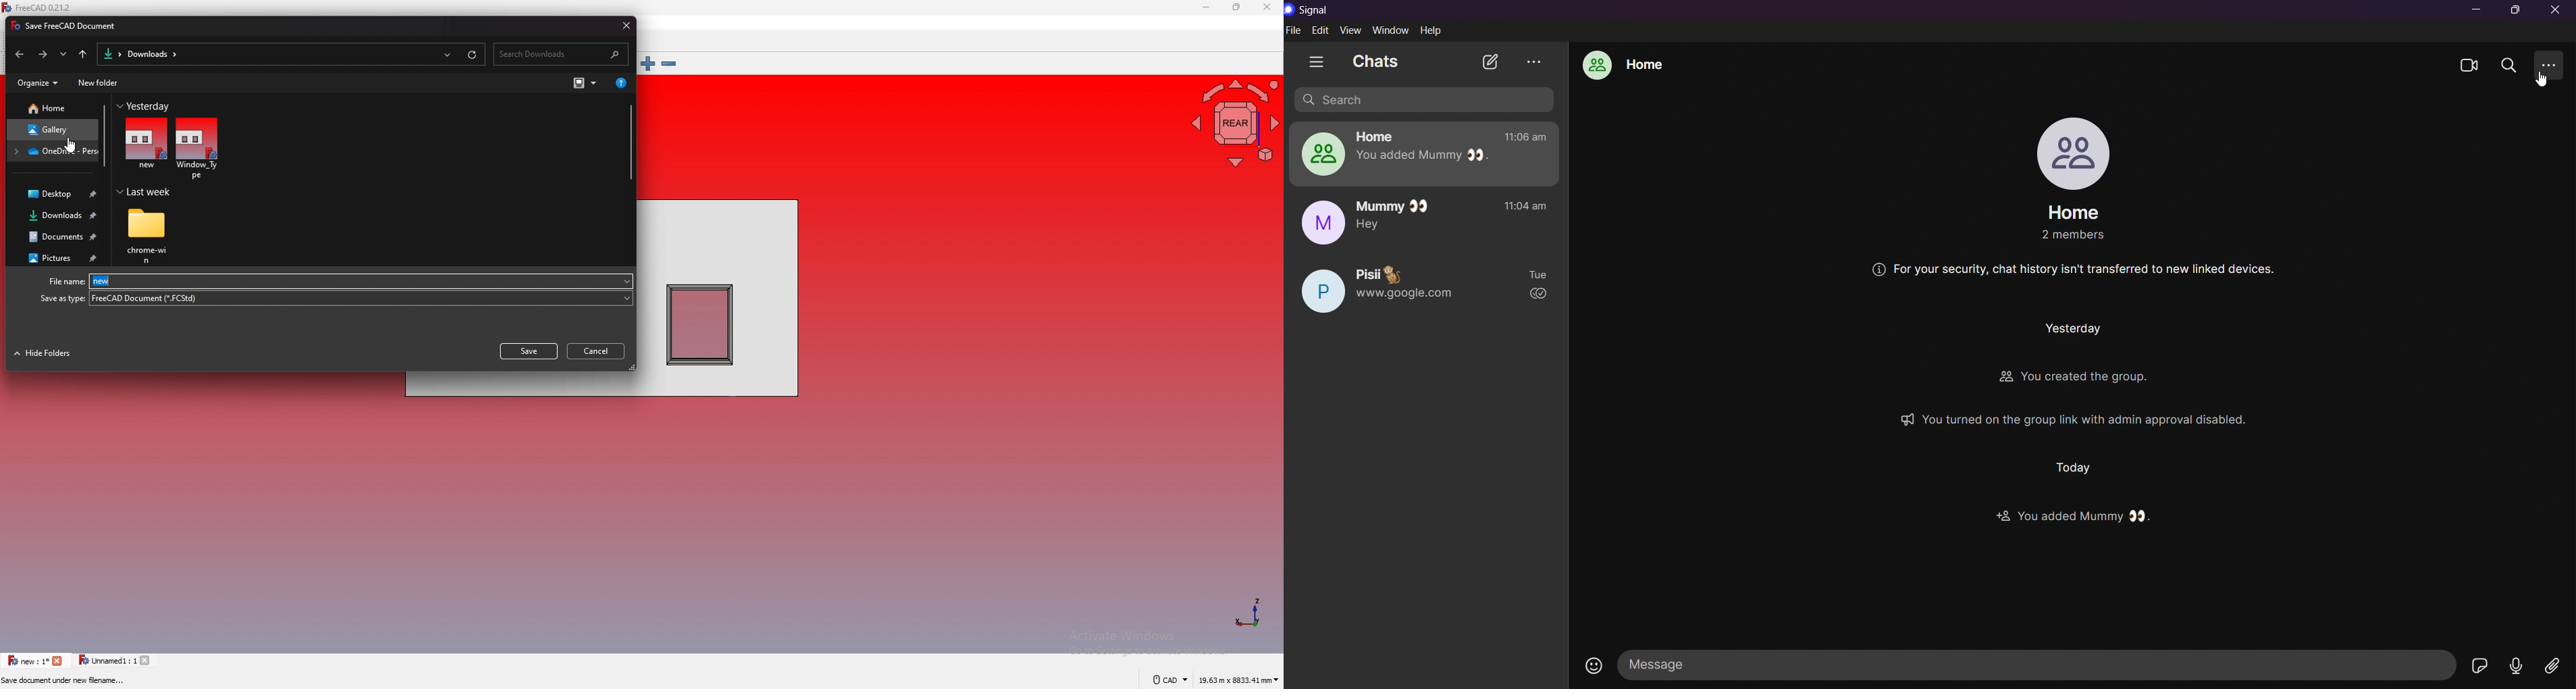 The height and width of the screenshot is (700, 2576). What do you see at coordinates (43, 354) in the screenshot?
I see `hide folders` at bounding box center [43, 354].